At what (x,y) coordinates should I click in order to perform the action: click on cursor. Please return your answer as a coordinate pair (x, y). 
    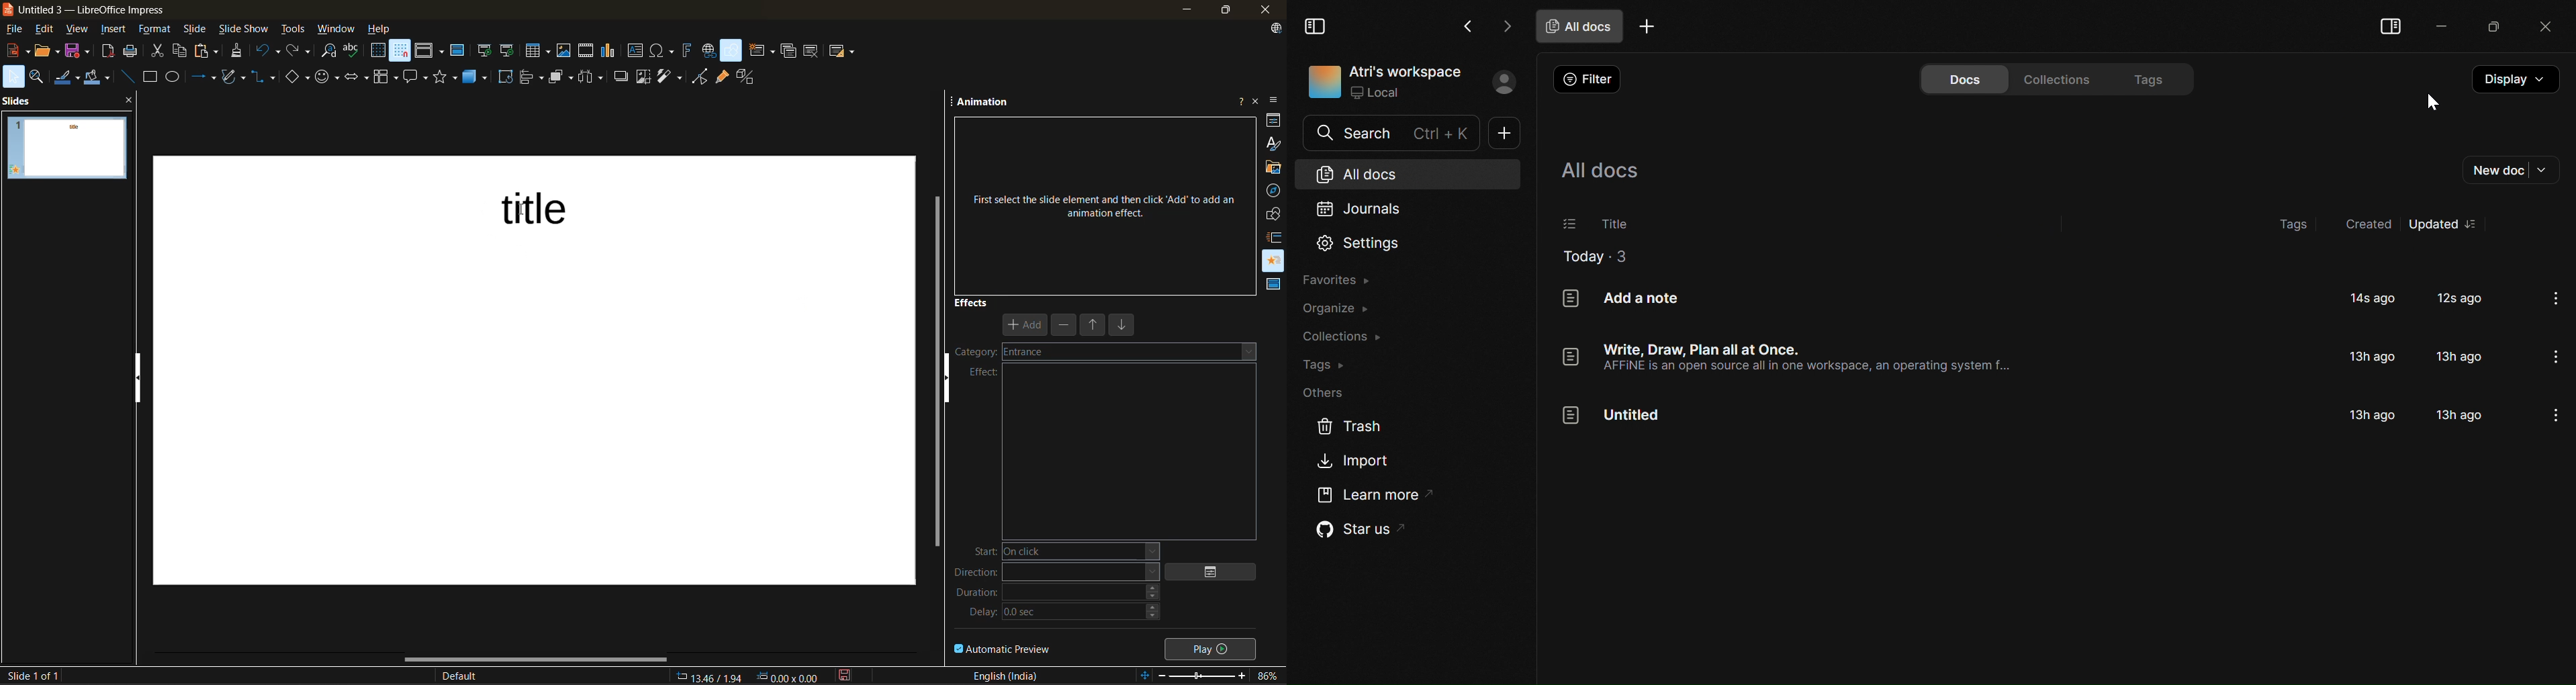
    Looking at the image, I should click on (517, 210).